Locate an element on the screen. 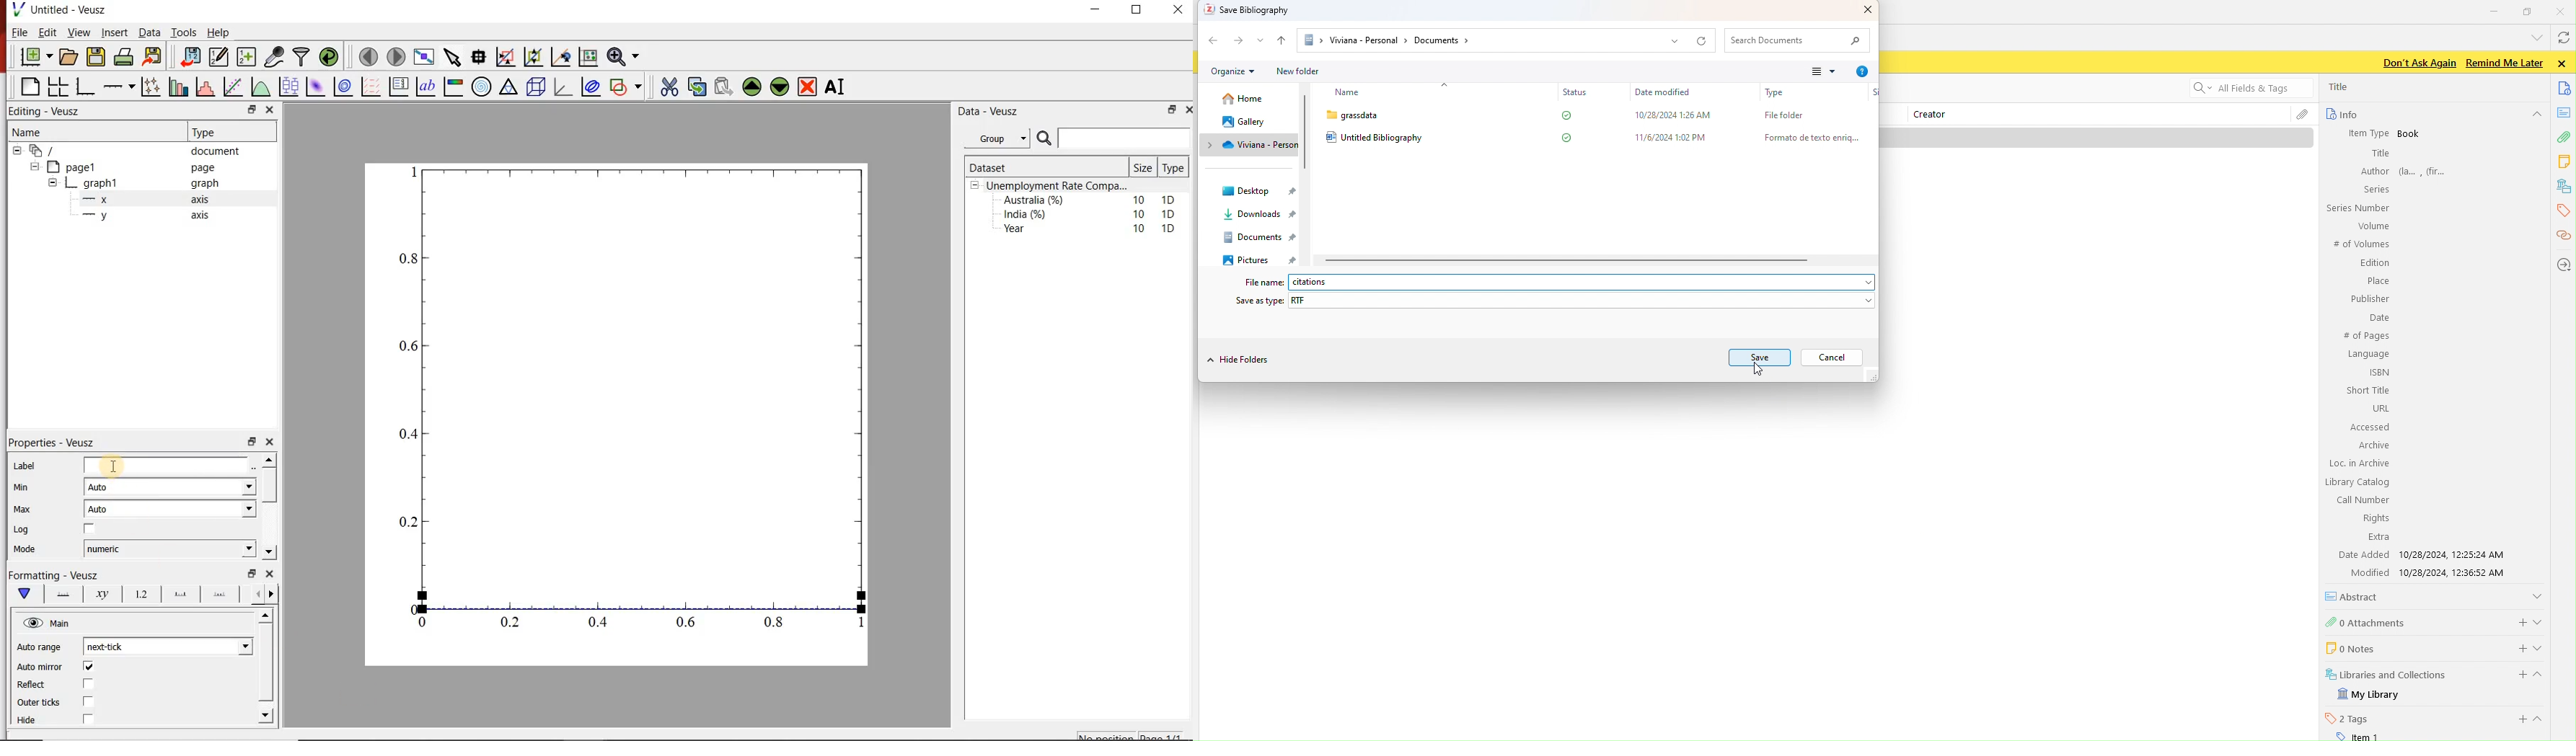  Auto is located at coordinates (171, 509).